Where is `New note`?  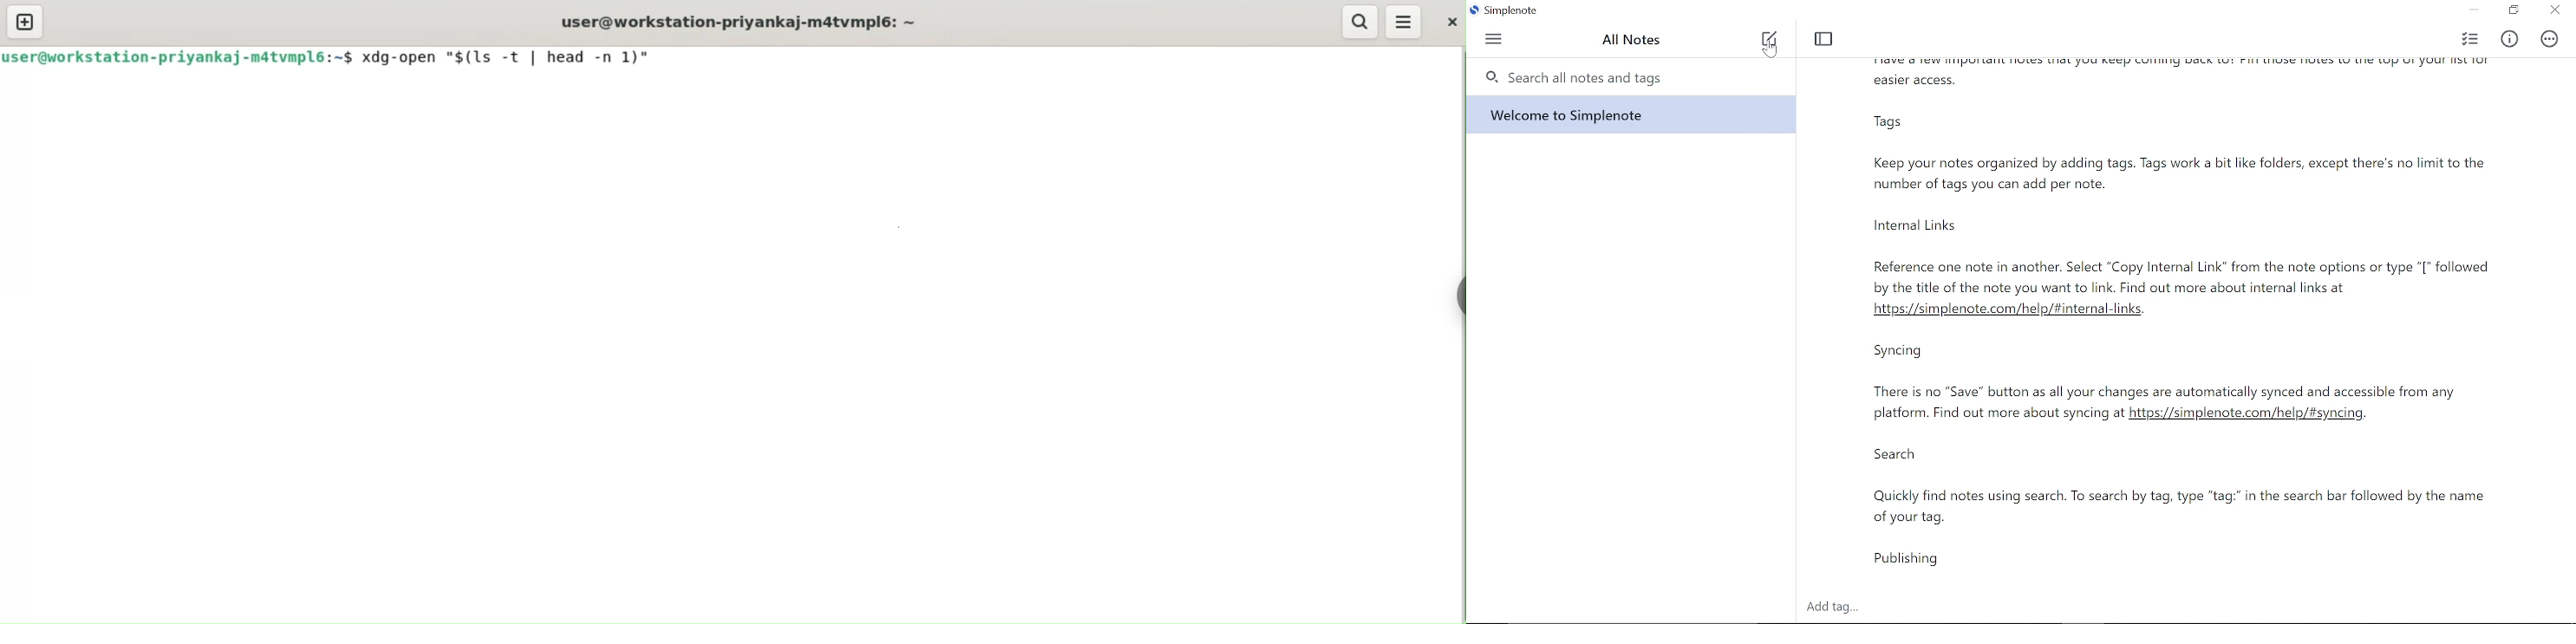
New note is located at coordinates (1771, 42).